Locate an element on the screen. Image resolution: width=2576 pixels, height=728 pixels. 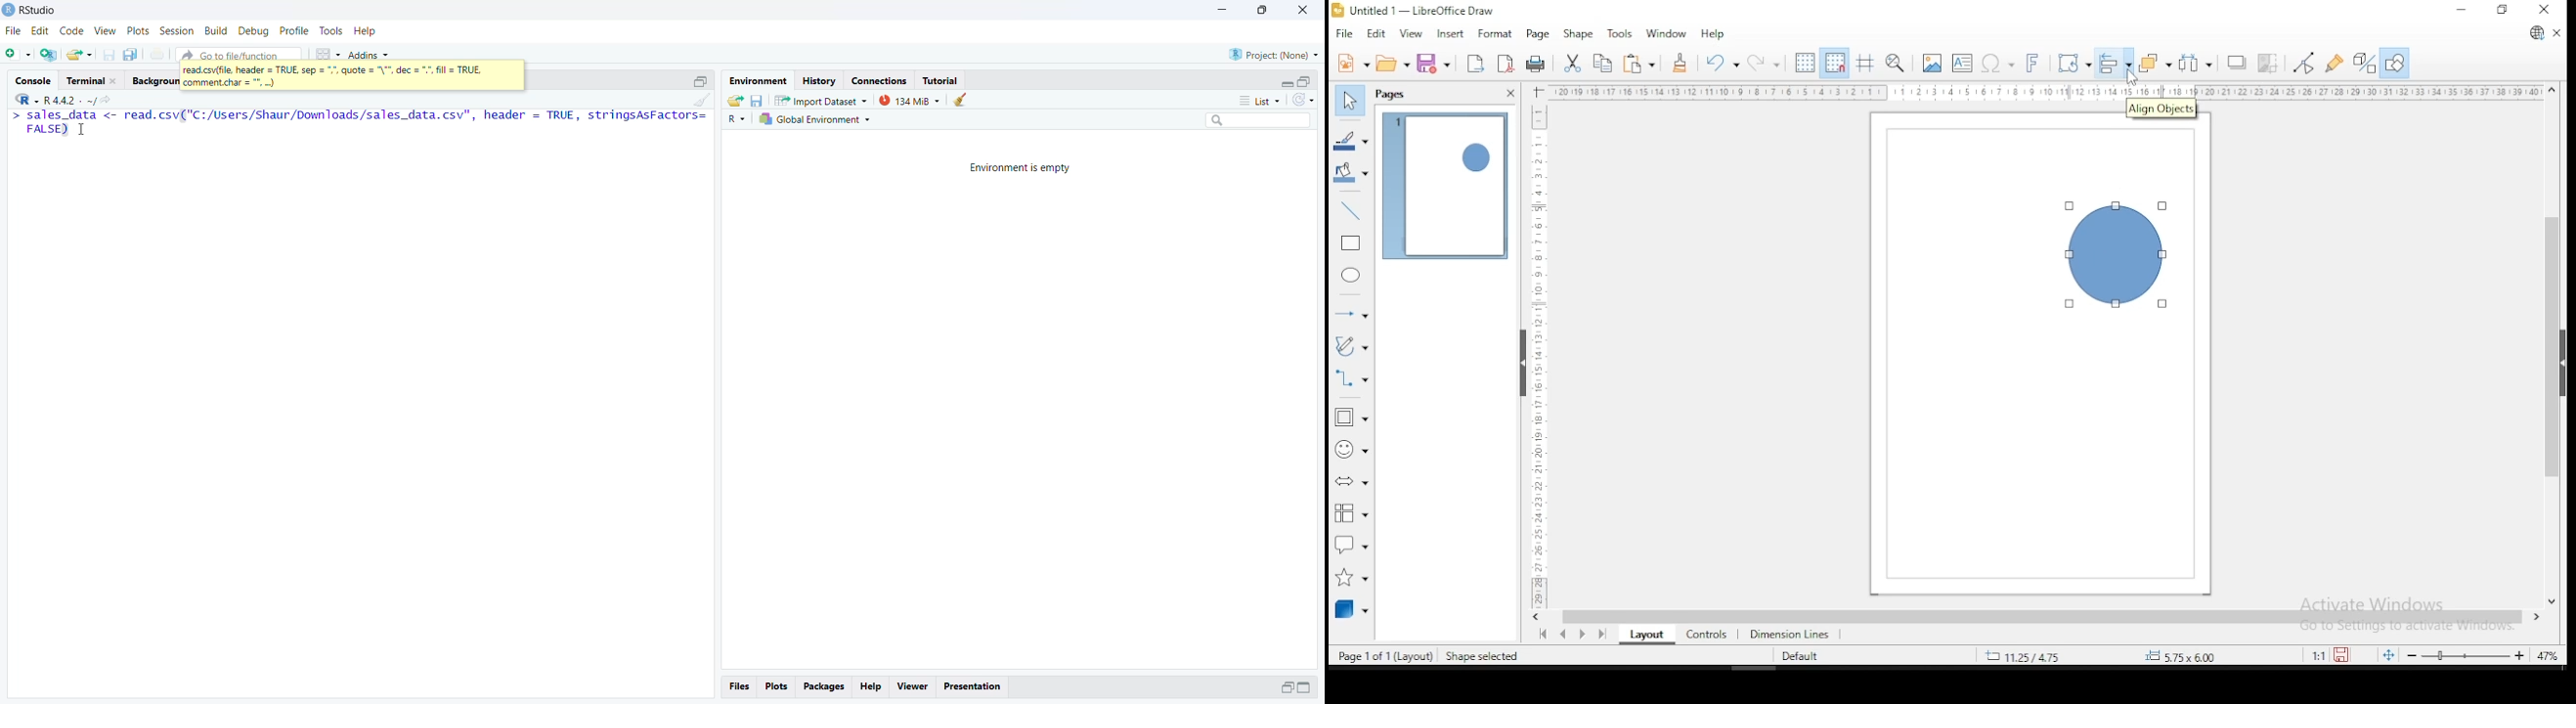
fill color is located at coordinates (1352, 172).